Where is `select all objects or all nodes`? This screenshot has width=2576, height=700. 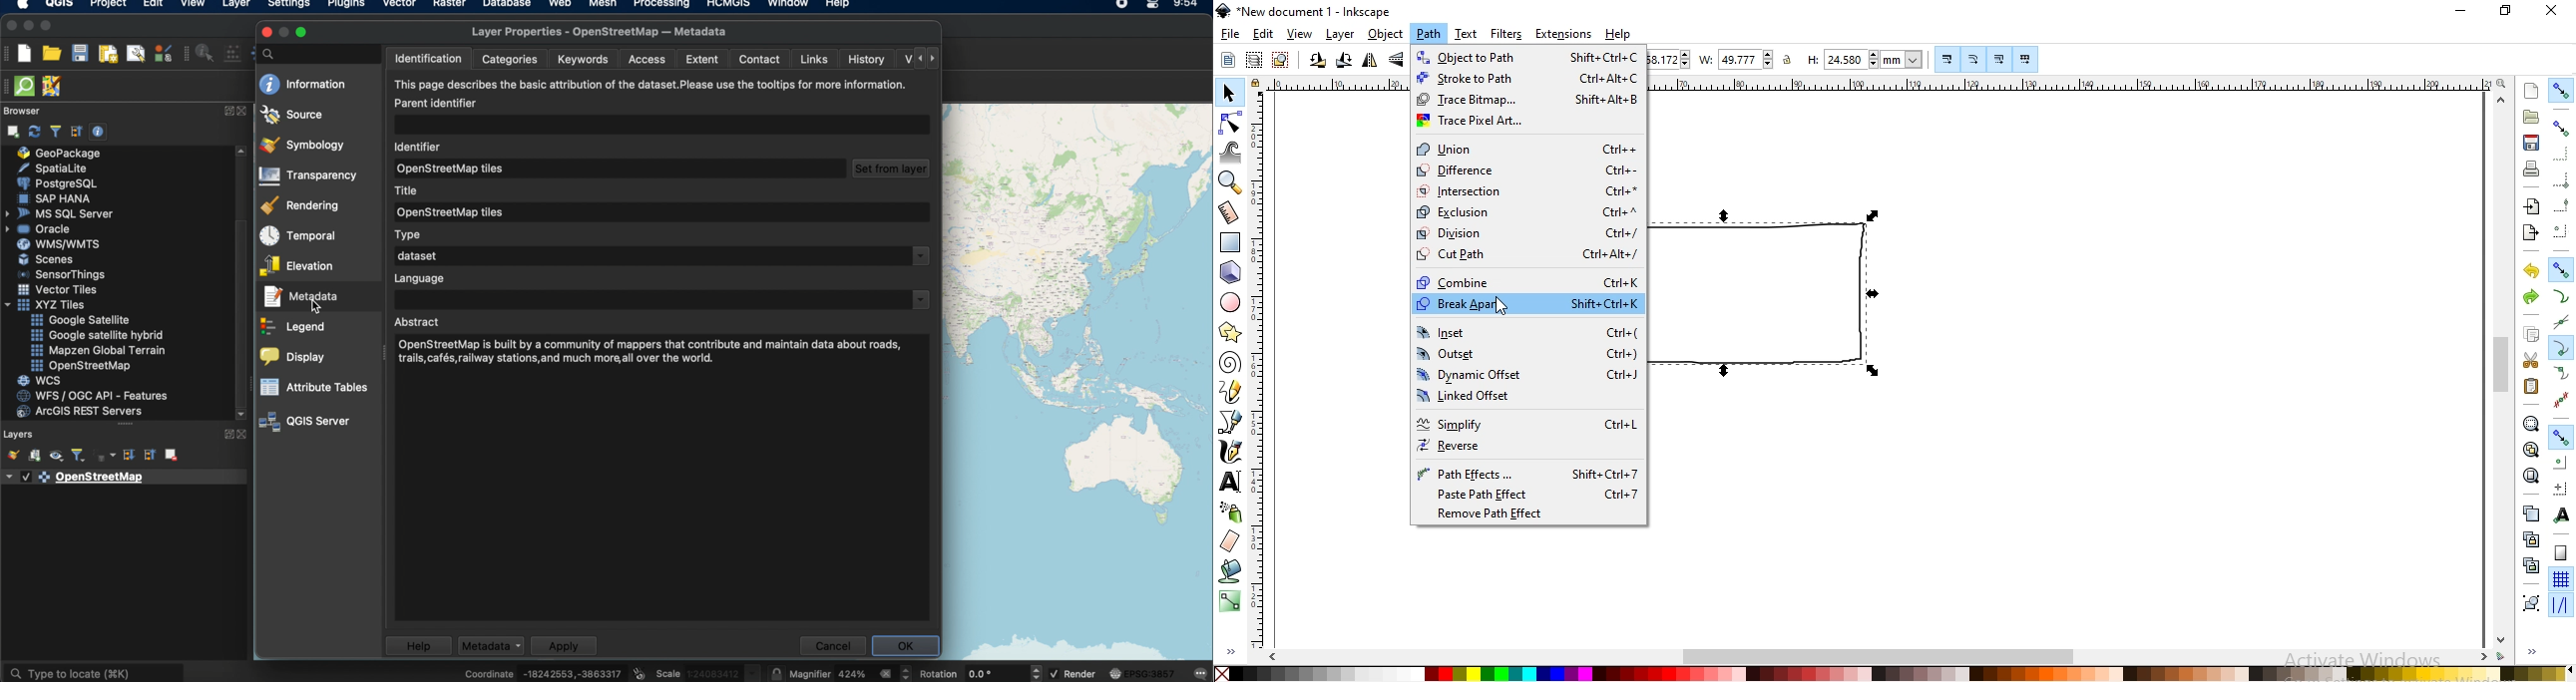 select all objects or all nodes is located at coordinates (1227, 62).